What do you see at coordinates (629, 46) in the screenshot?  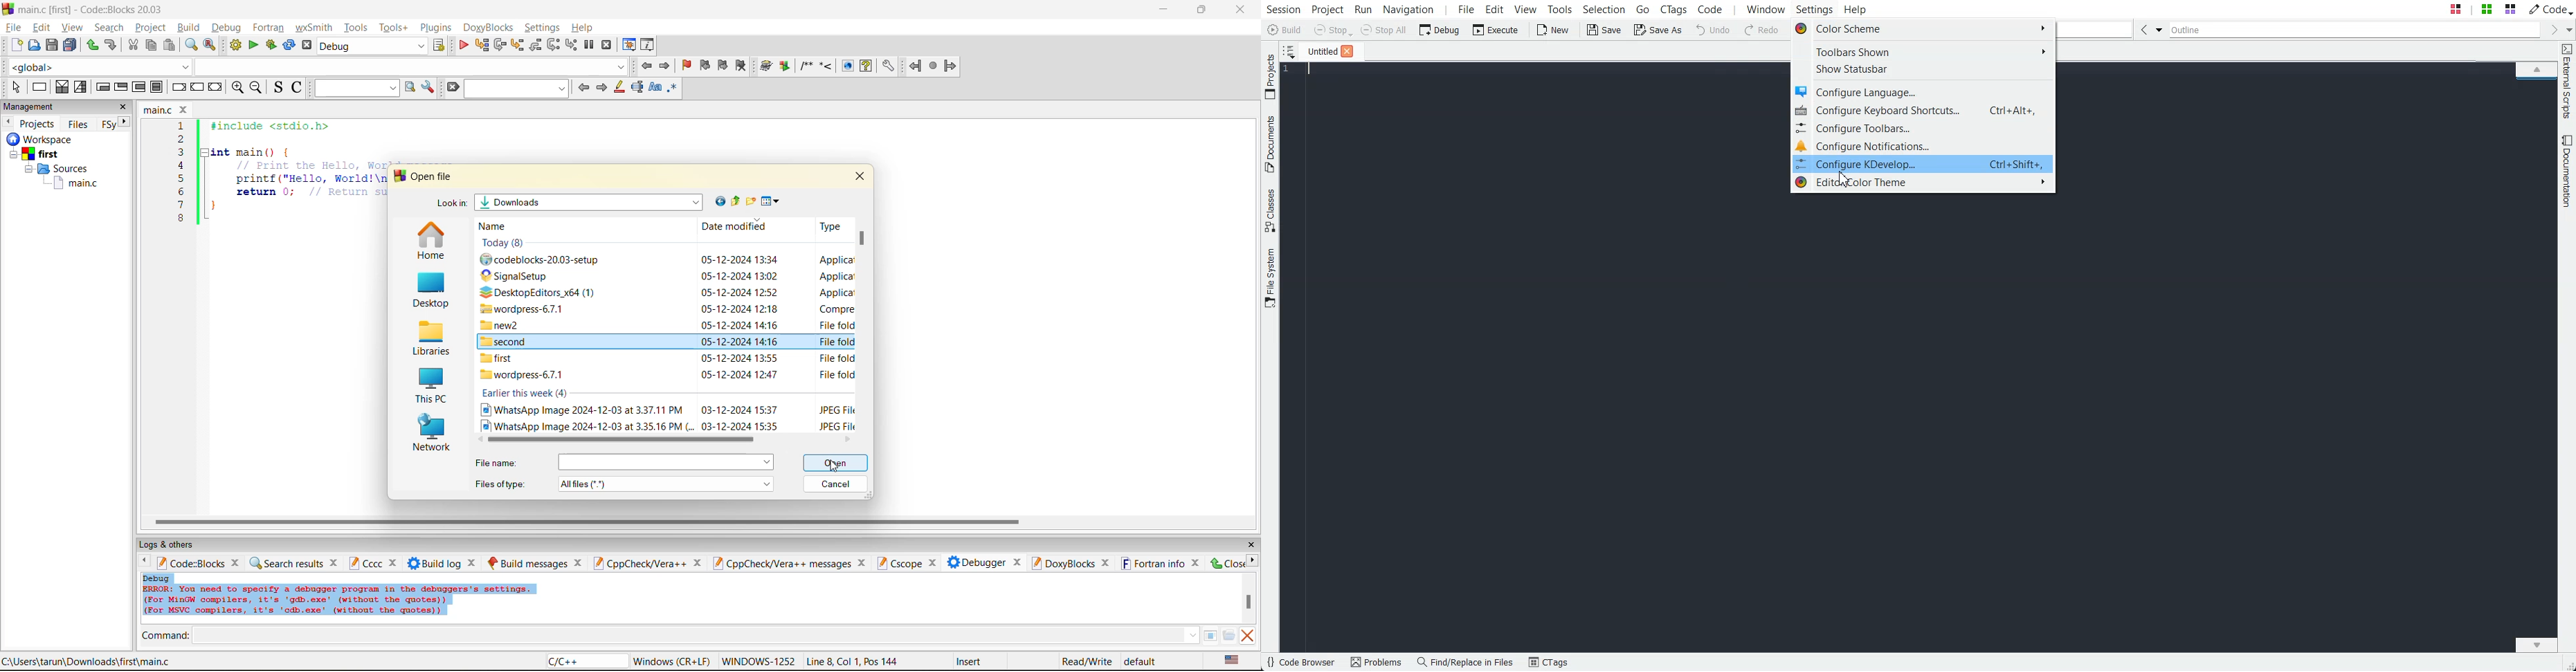 I see `debugging windows` at bounding box center [629, 46].